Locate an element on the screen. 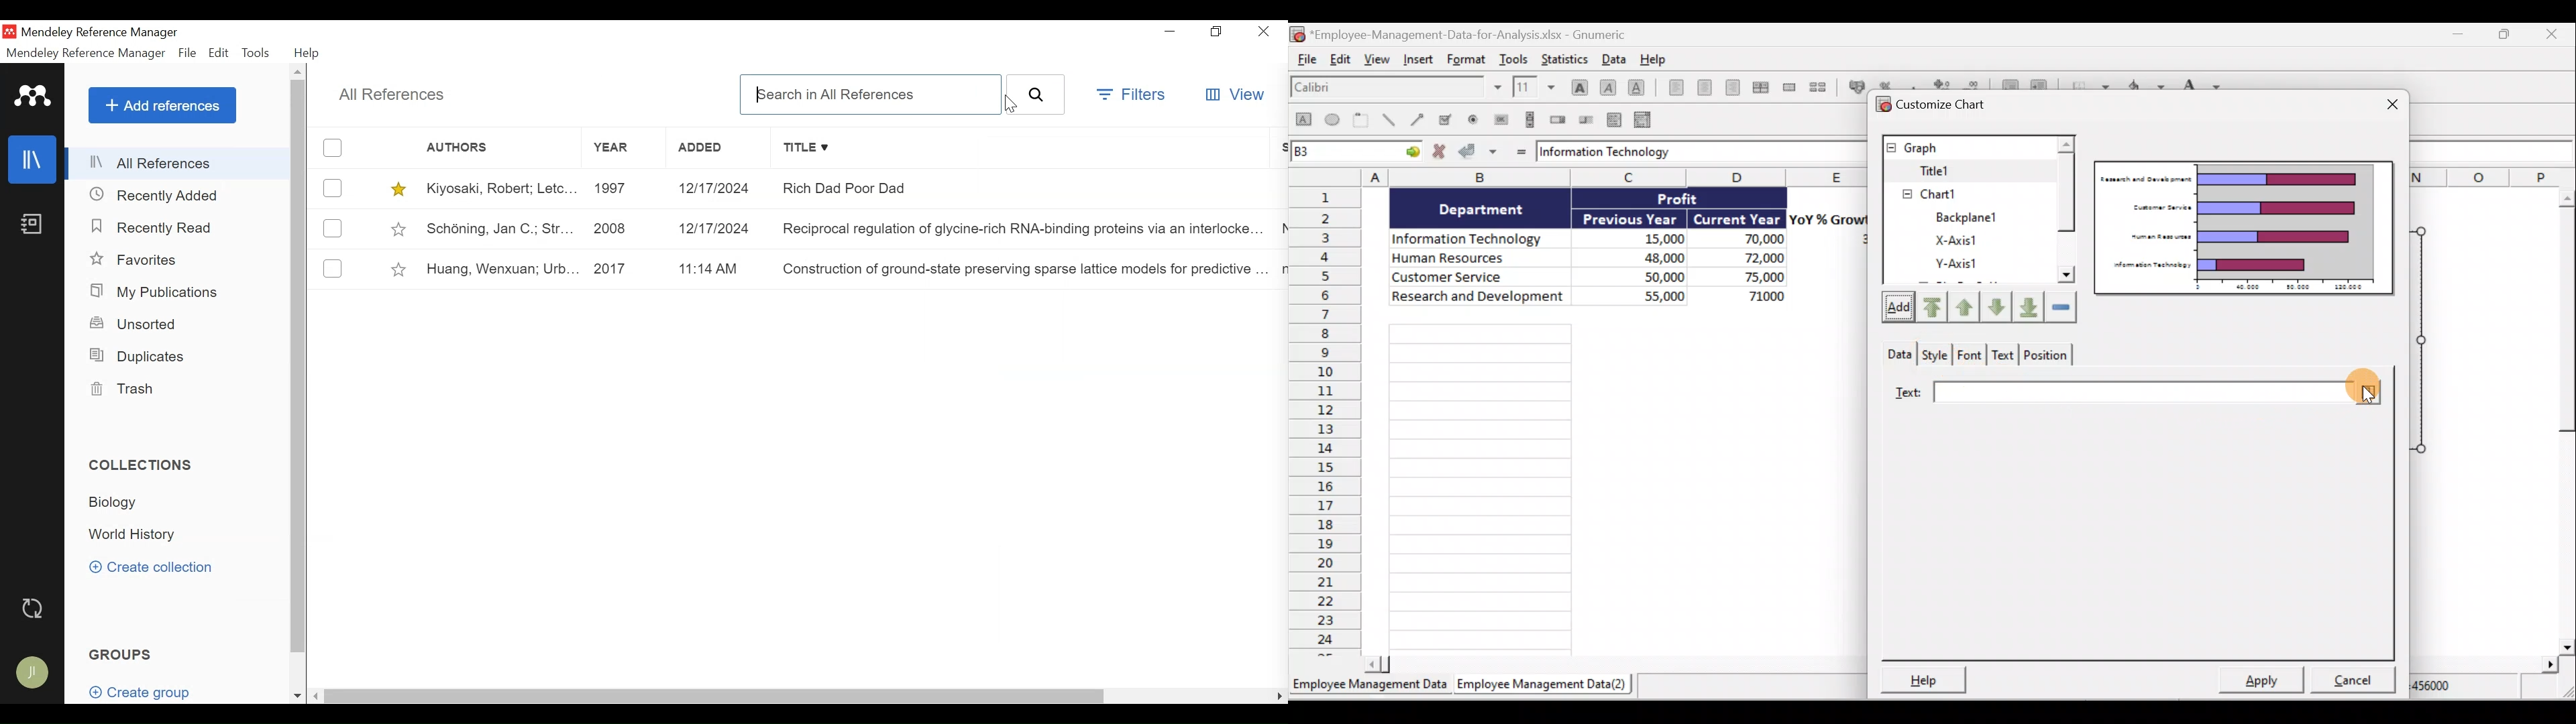 Image resolution: width=2576 pixels, height=728 pixels. Huang, Wenxuan is located at coordinates (498, 269).